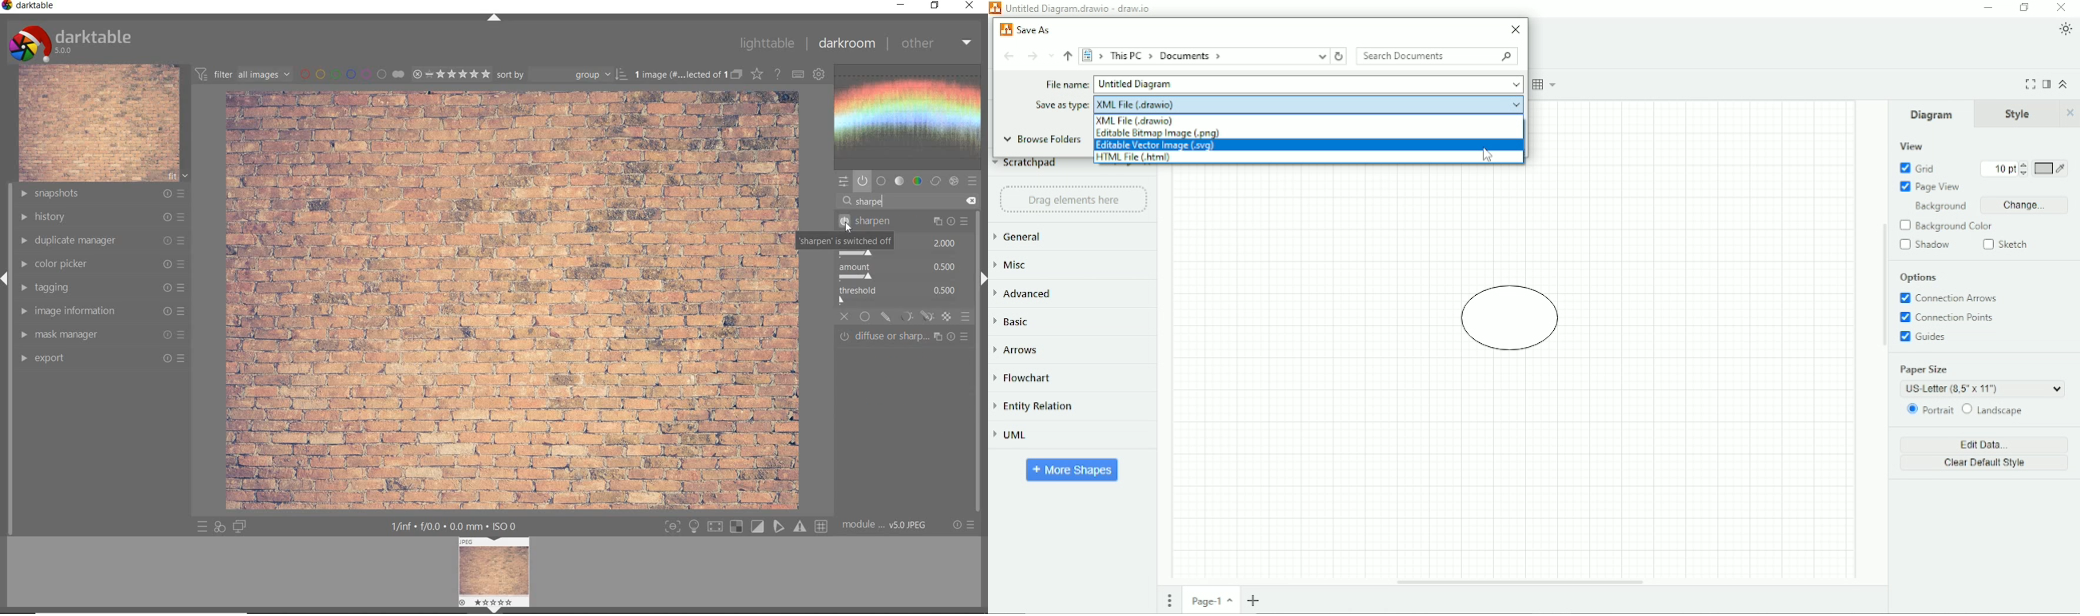 The width and height of the screenshot is (2100, 616). Describe the element at coordinates (1883, 343) in the screenshot. I see `Vertical Scroll Bar` at that location.